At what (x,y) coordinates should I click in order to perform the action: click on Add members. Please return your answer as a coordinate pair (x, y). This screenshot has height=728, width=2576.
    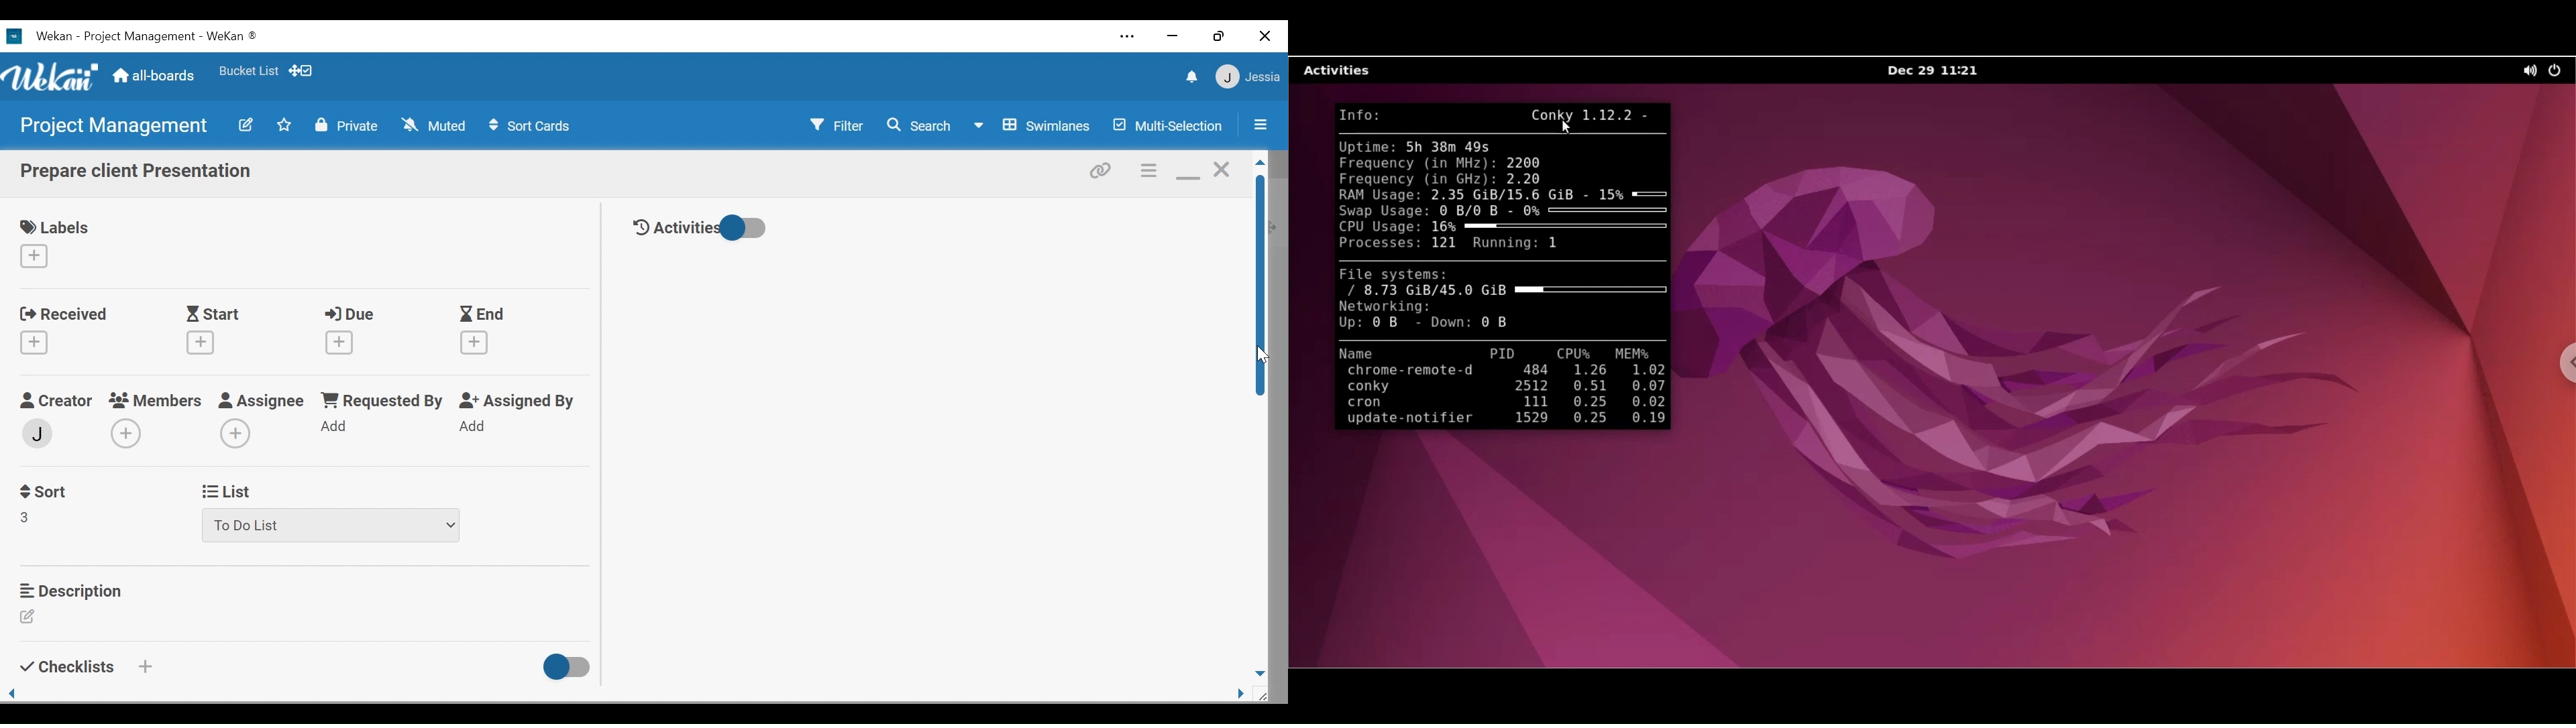
    Looking at the image, I should click on (127, 434).